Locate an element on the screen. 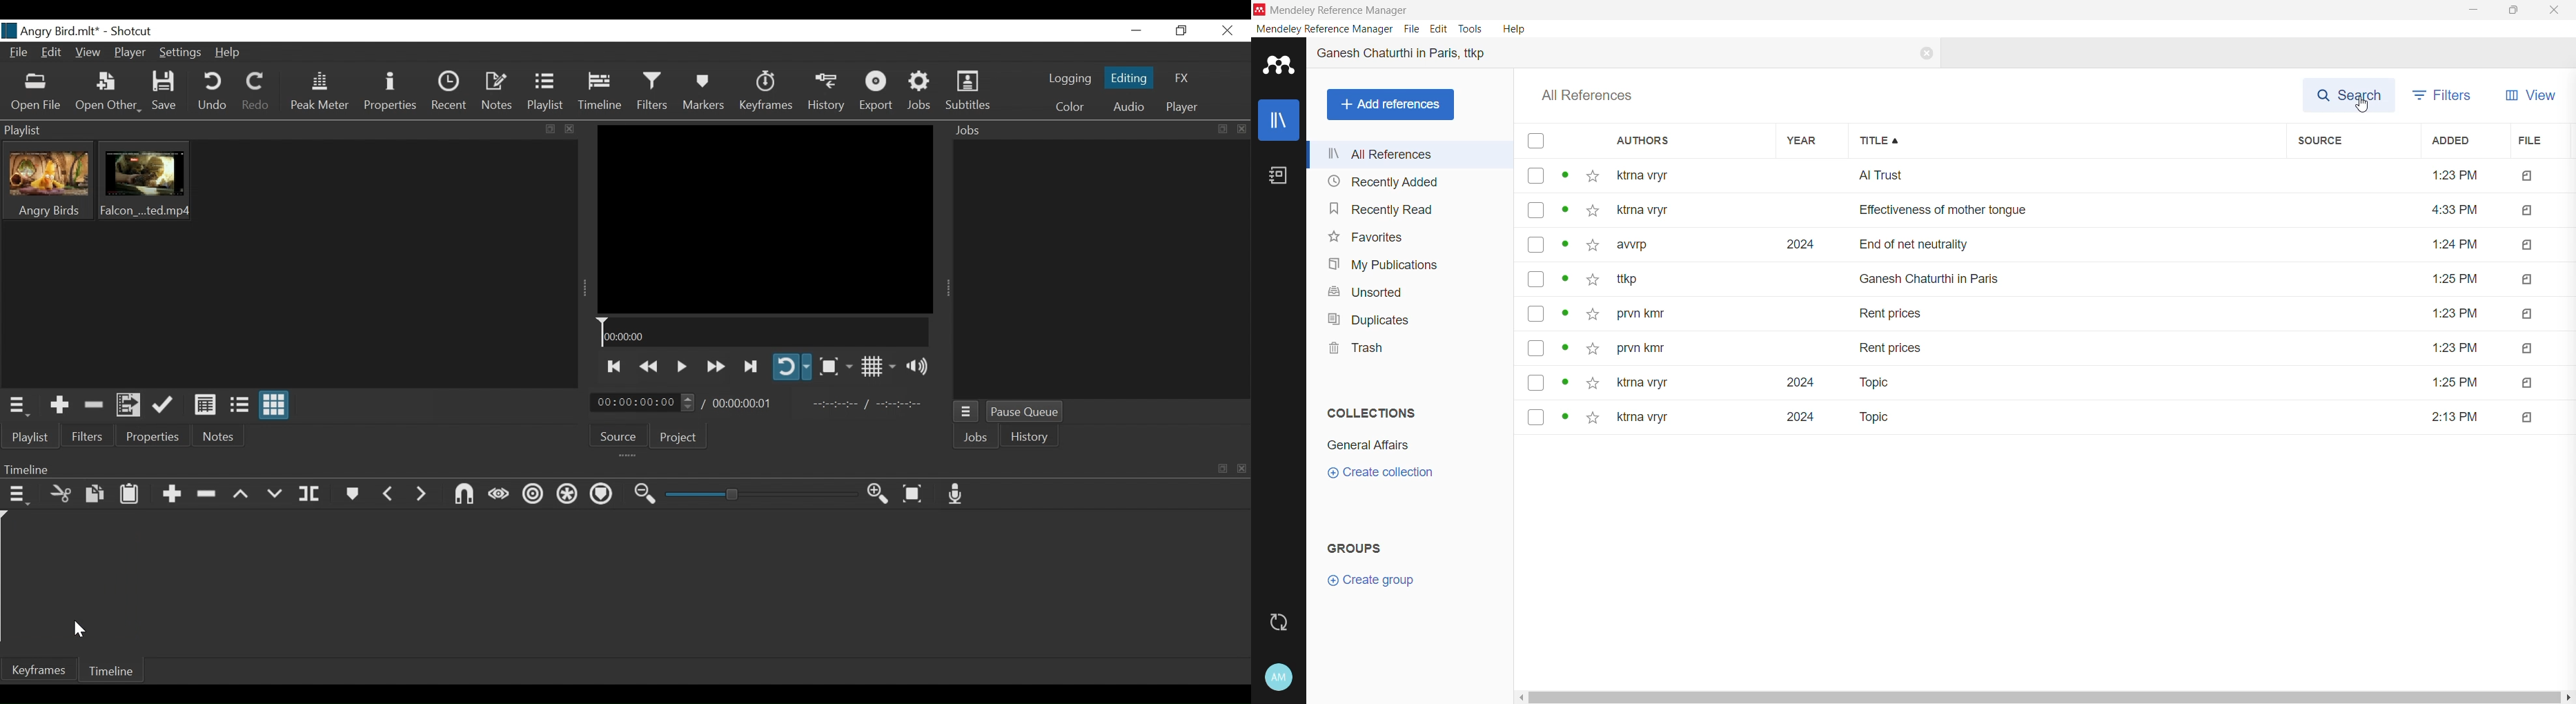 The width and height of the screenshot is (2576, 728). Add References is located at coordinates (1390, 105).